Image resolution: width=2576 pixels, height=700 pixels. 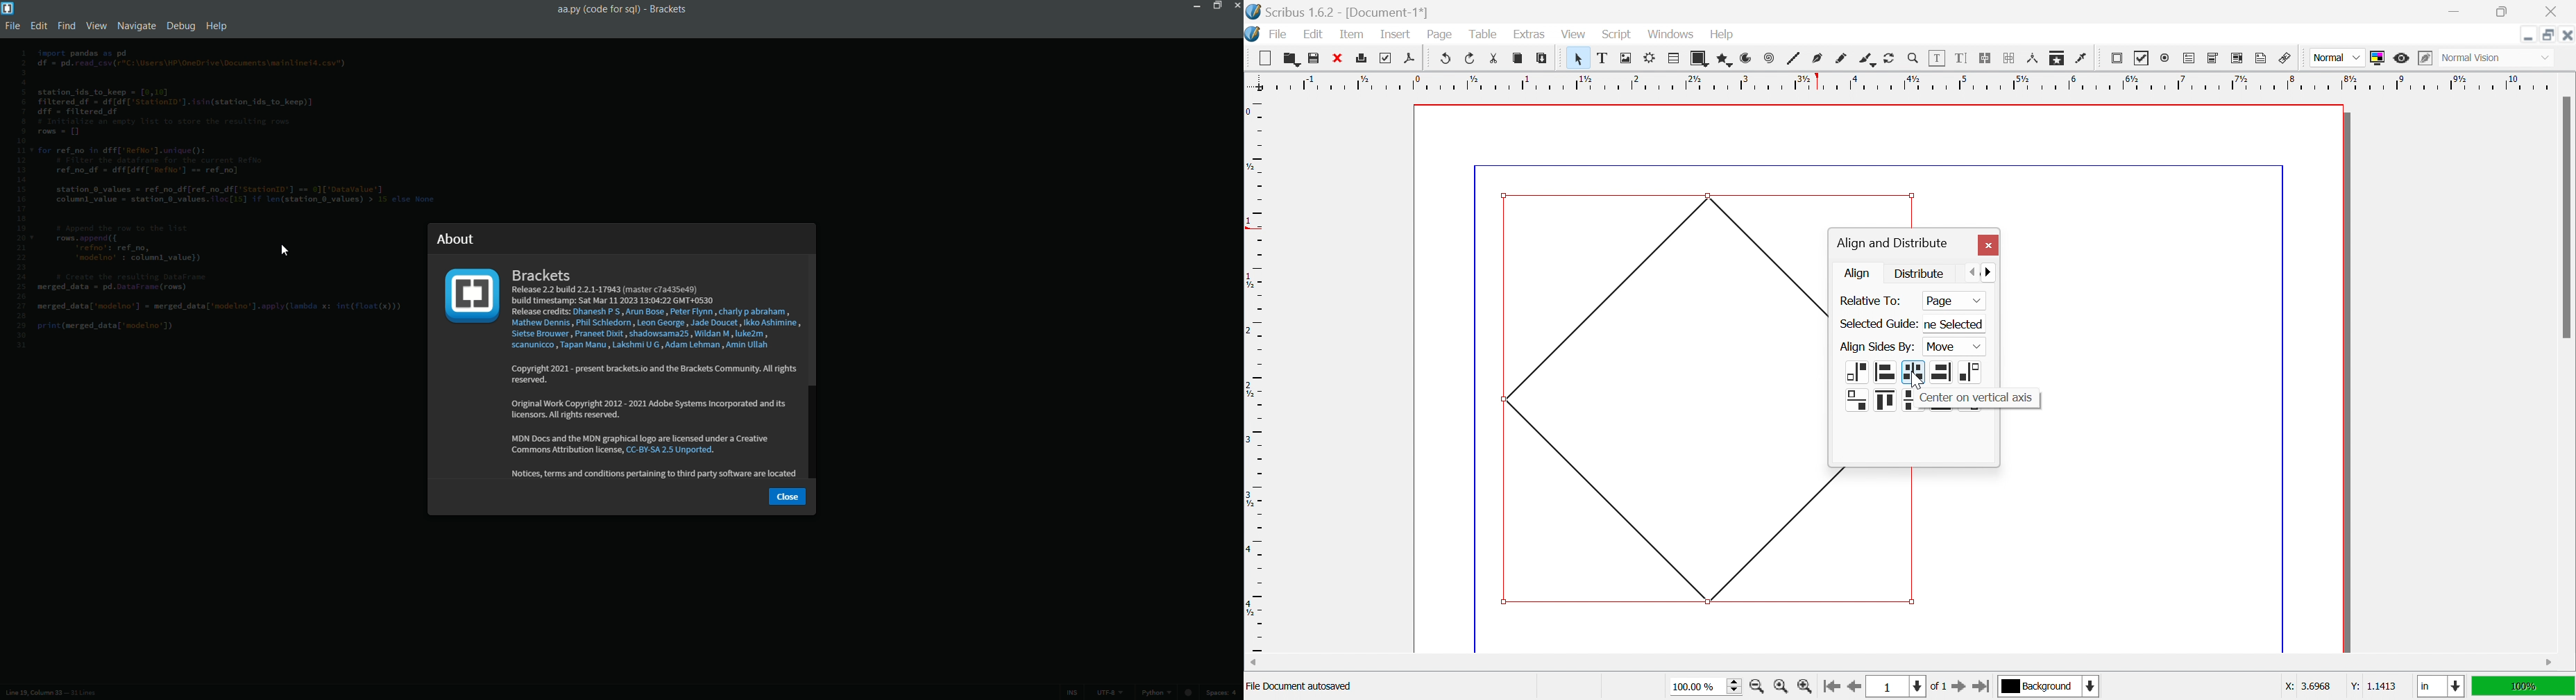 I want to click on Close, so click(x=1988, y=246).